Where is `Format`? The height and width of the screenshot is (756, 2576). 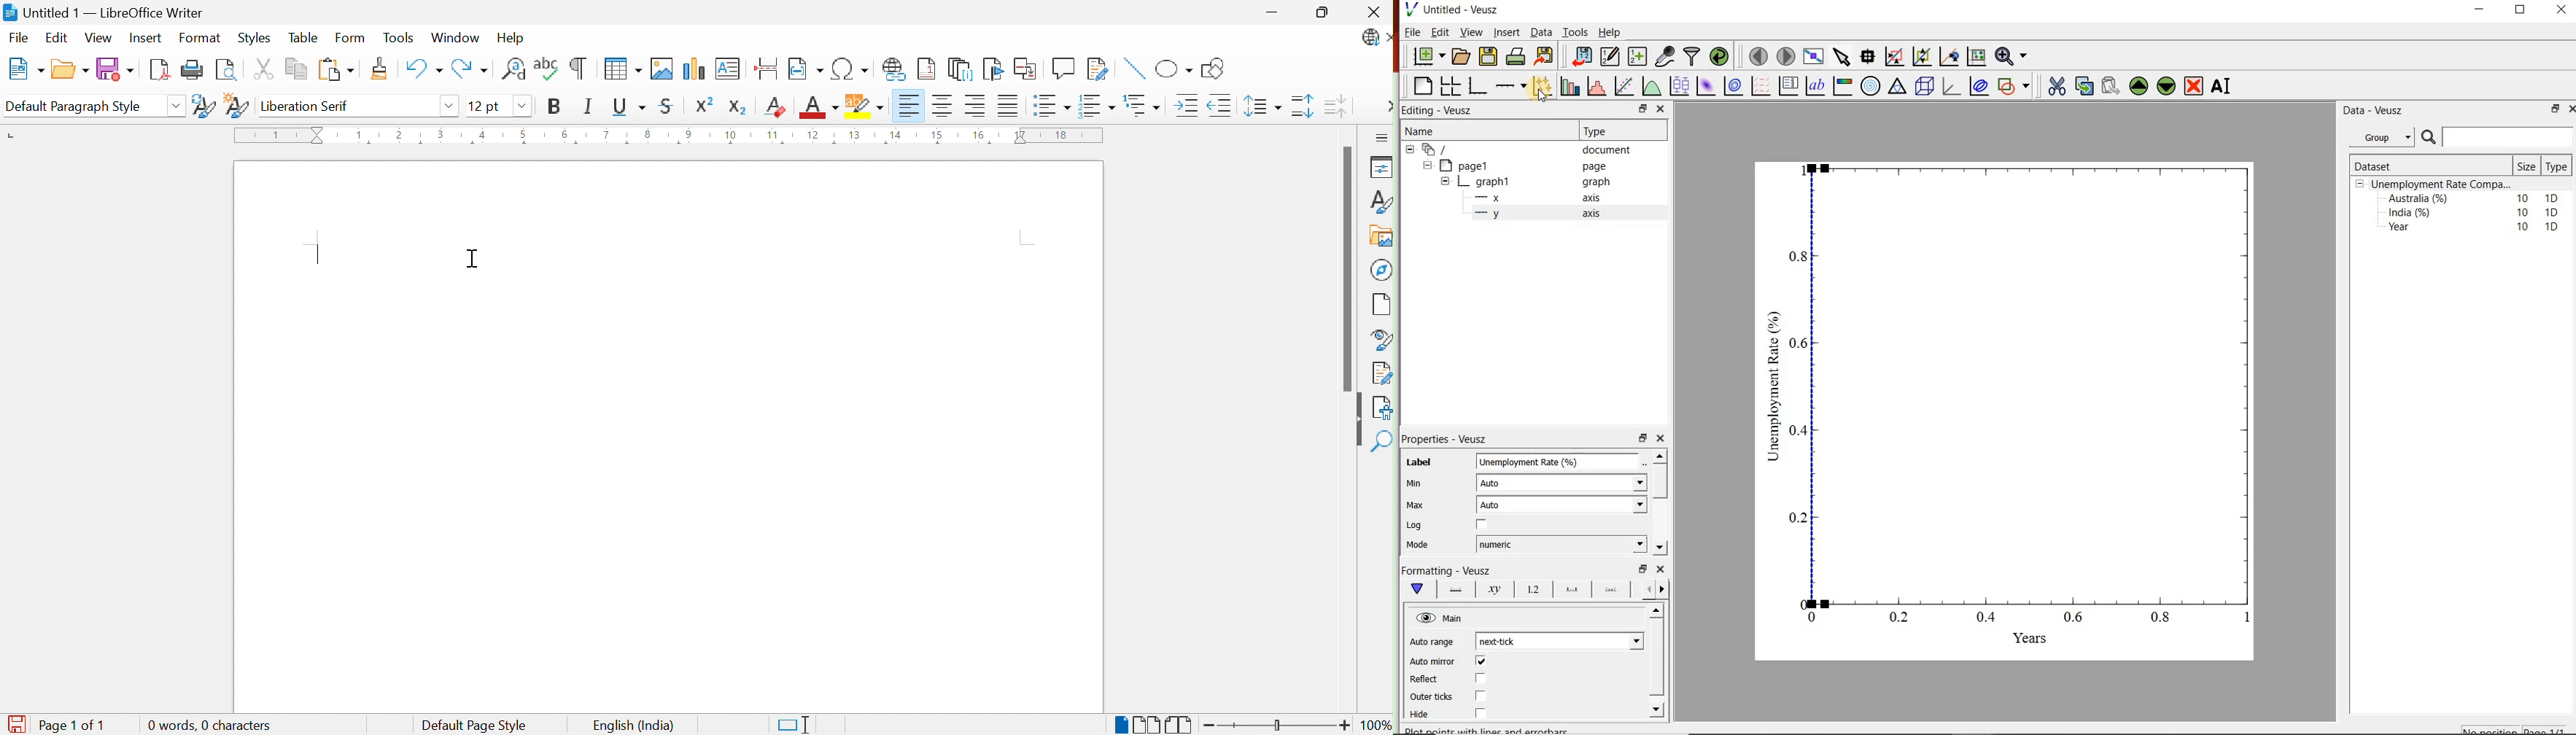 Format is located at coordinates (201, 39).